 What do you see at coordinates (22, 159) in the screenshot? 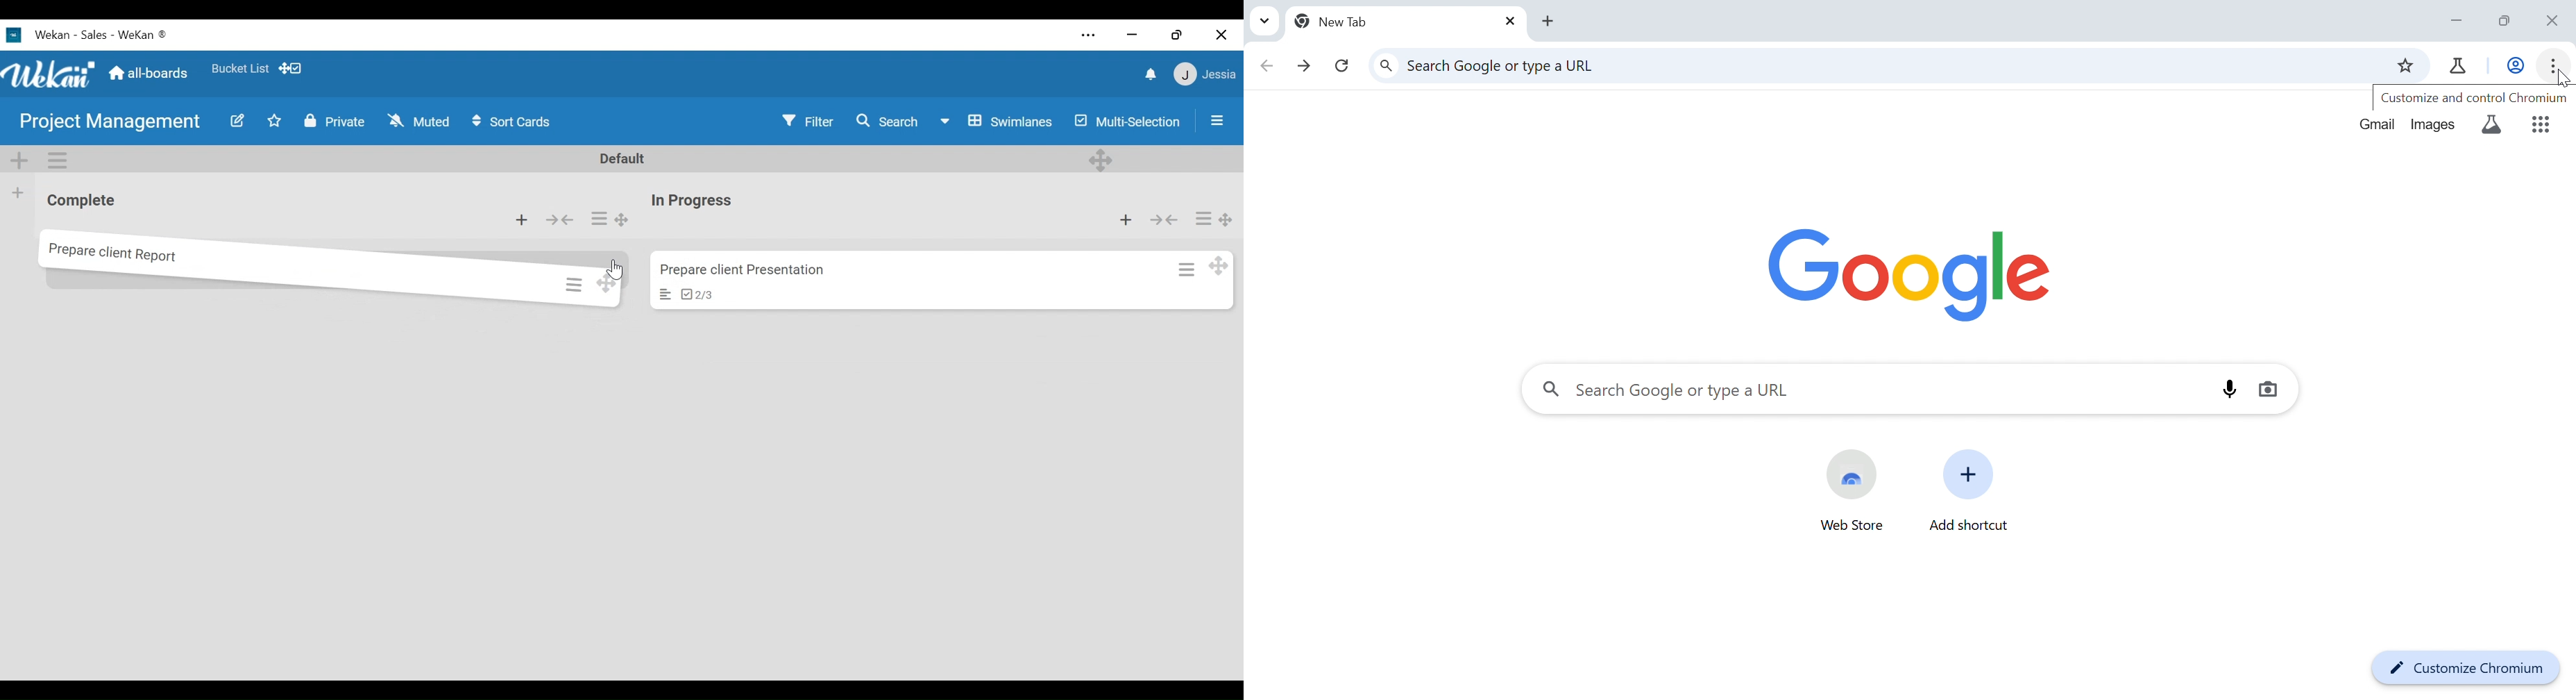
I see `Add Swimlane` at bounding box center [22, 159].